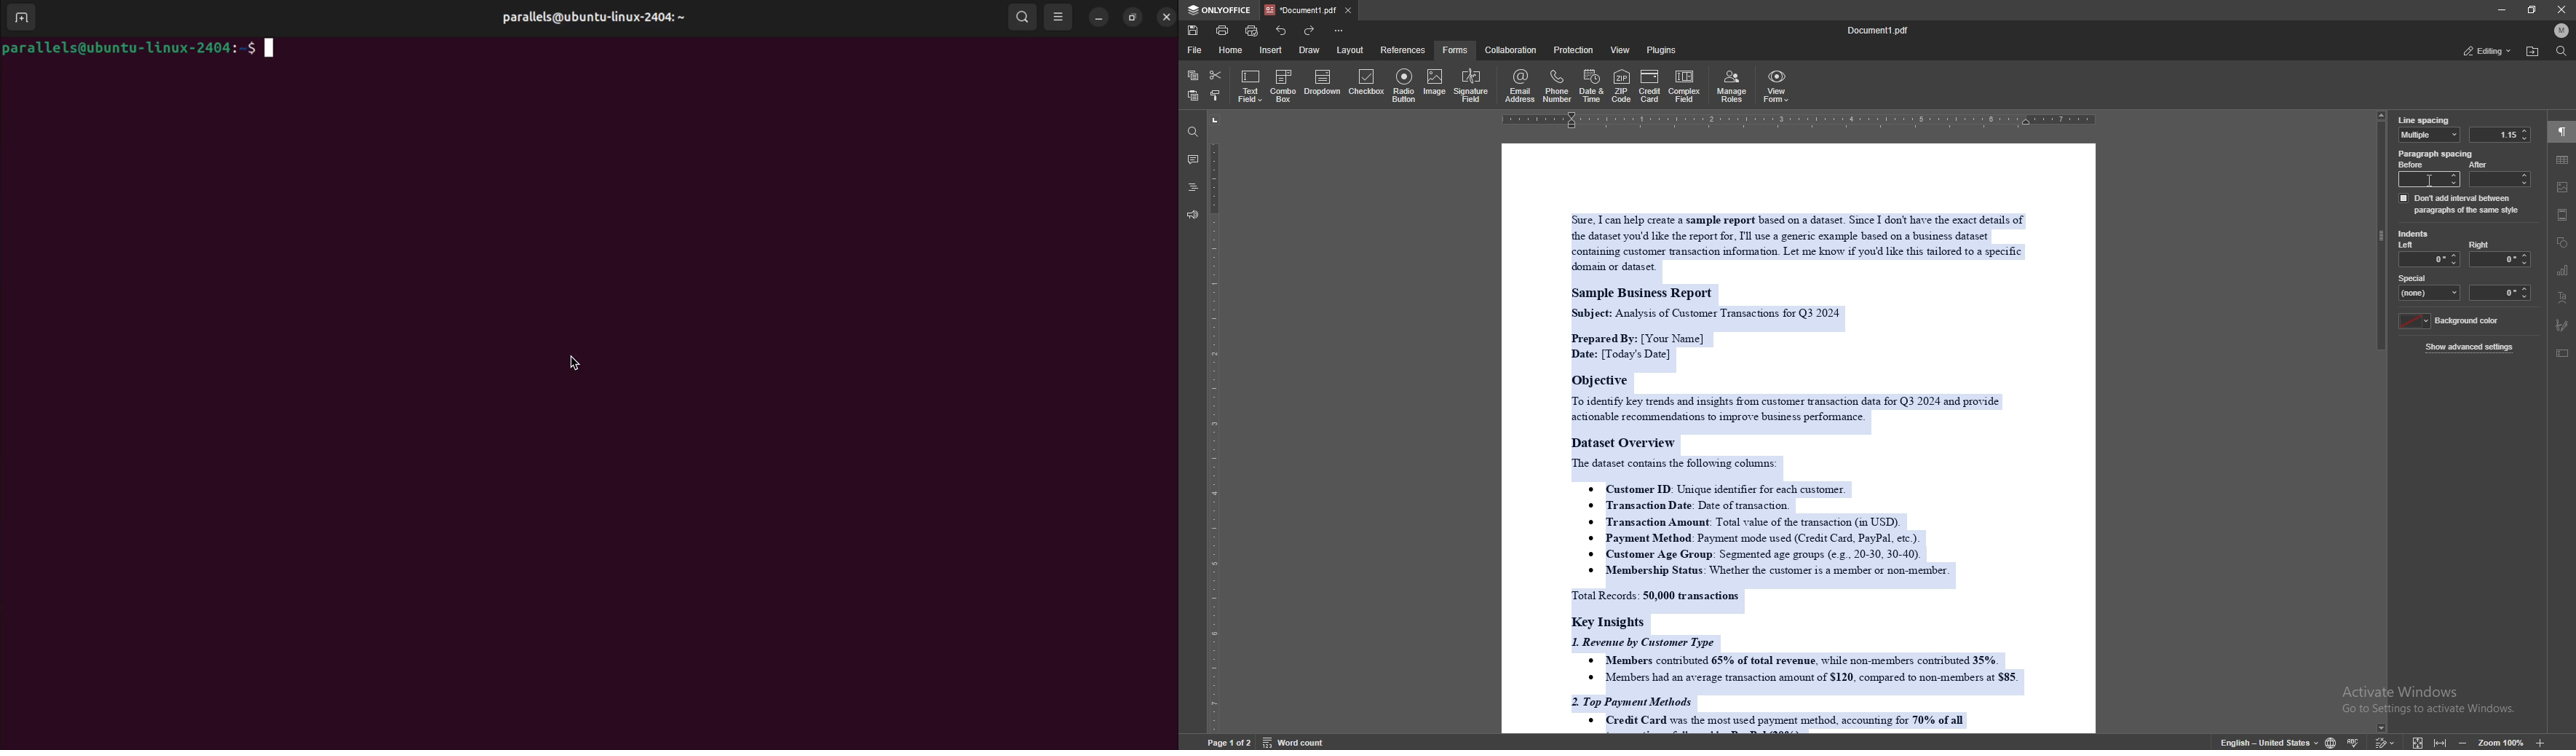  Describe the element at coordinates (1283, 86) in the screenshot. I see `combo box` at that location.